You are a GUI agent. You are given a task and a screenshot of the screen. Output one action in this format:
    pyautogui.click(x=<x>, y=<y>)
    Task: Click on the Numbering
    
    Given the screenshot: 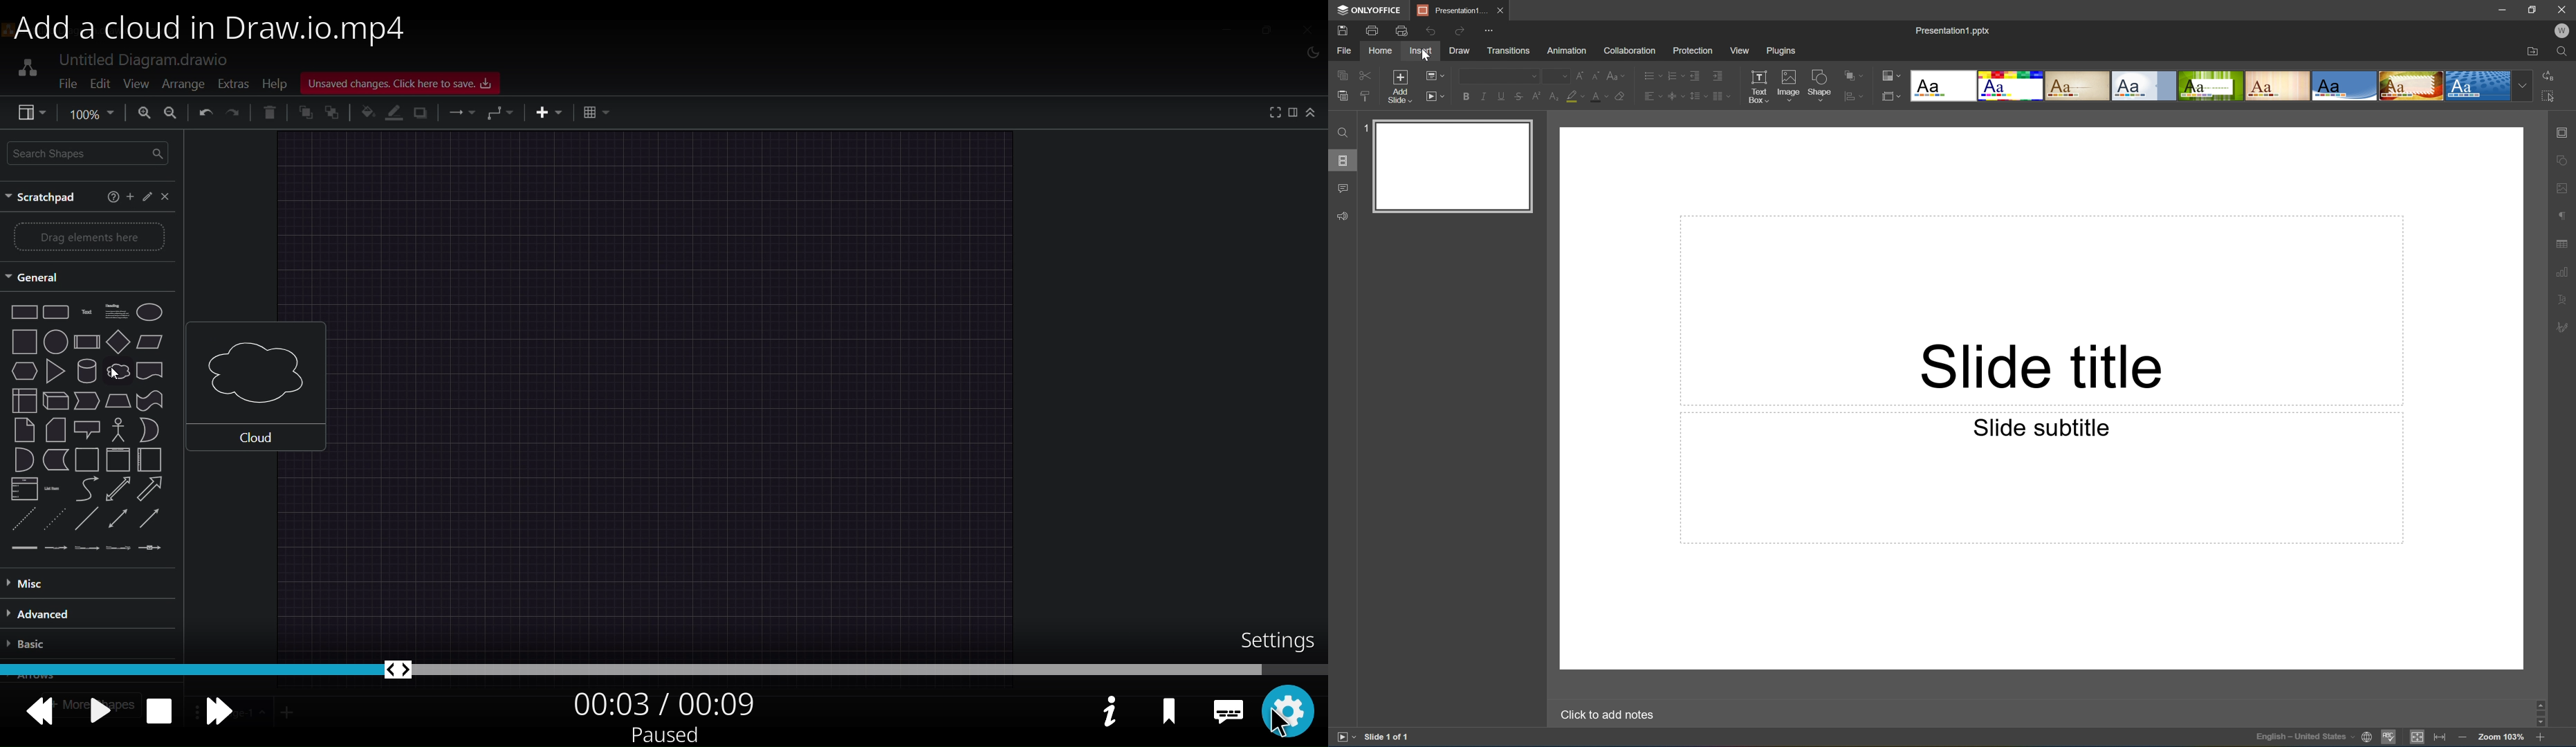 What is the action you would take?
    pyautogui.click(x=1675, y=76)
    